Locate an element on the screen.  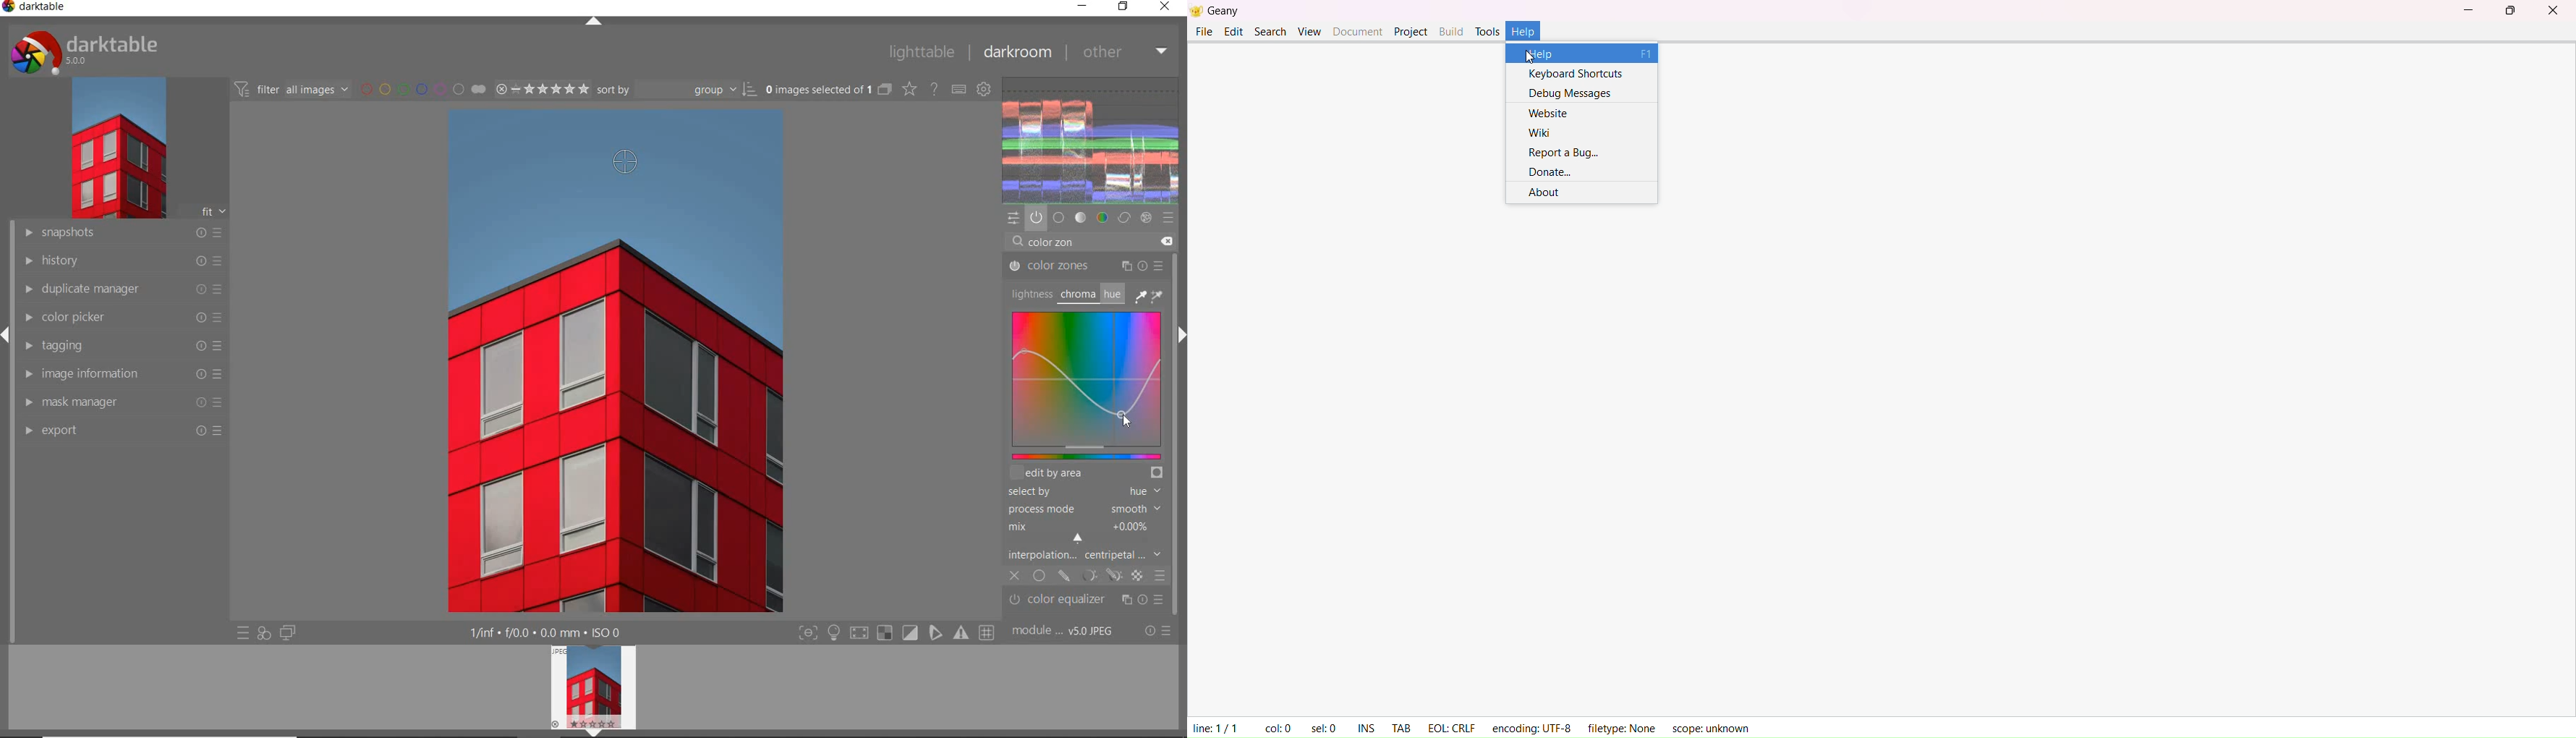
close is located at coordinates (1165, 7).